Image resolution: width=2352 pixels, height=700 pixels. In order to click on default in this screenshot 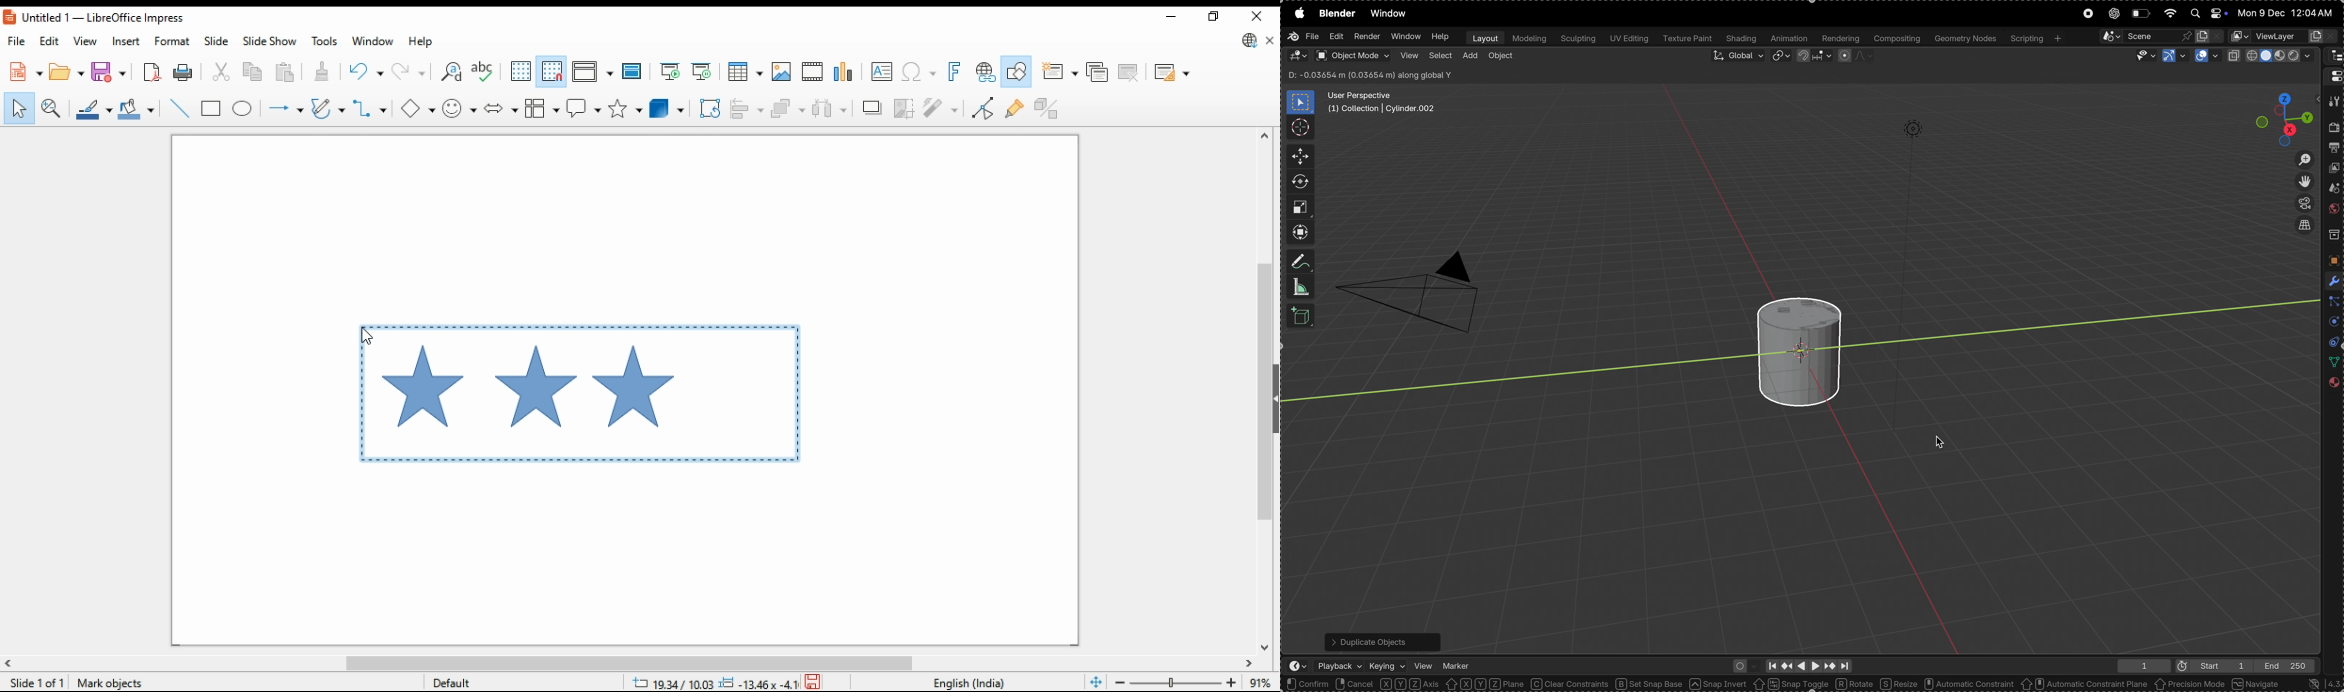, I will do `click(474, 681)`.